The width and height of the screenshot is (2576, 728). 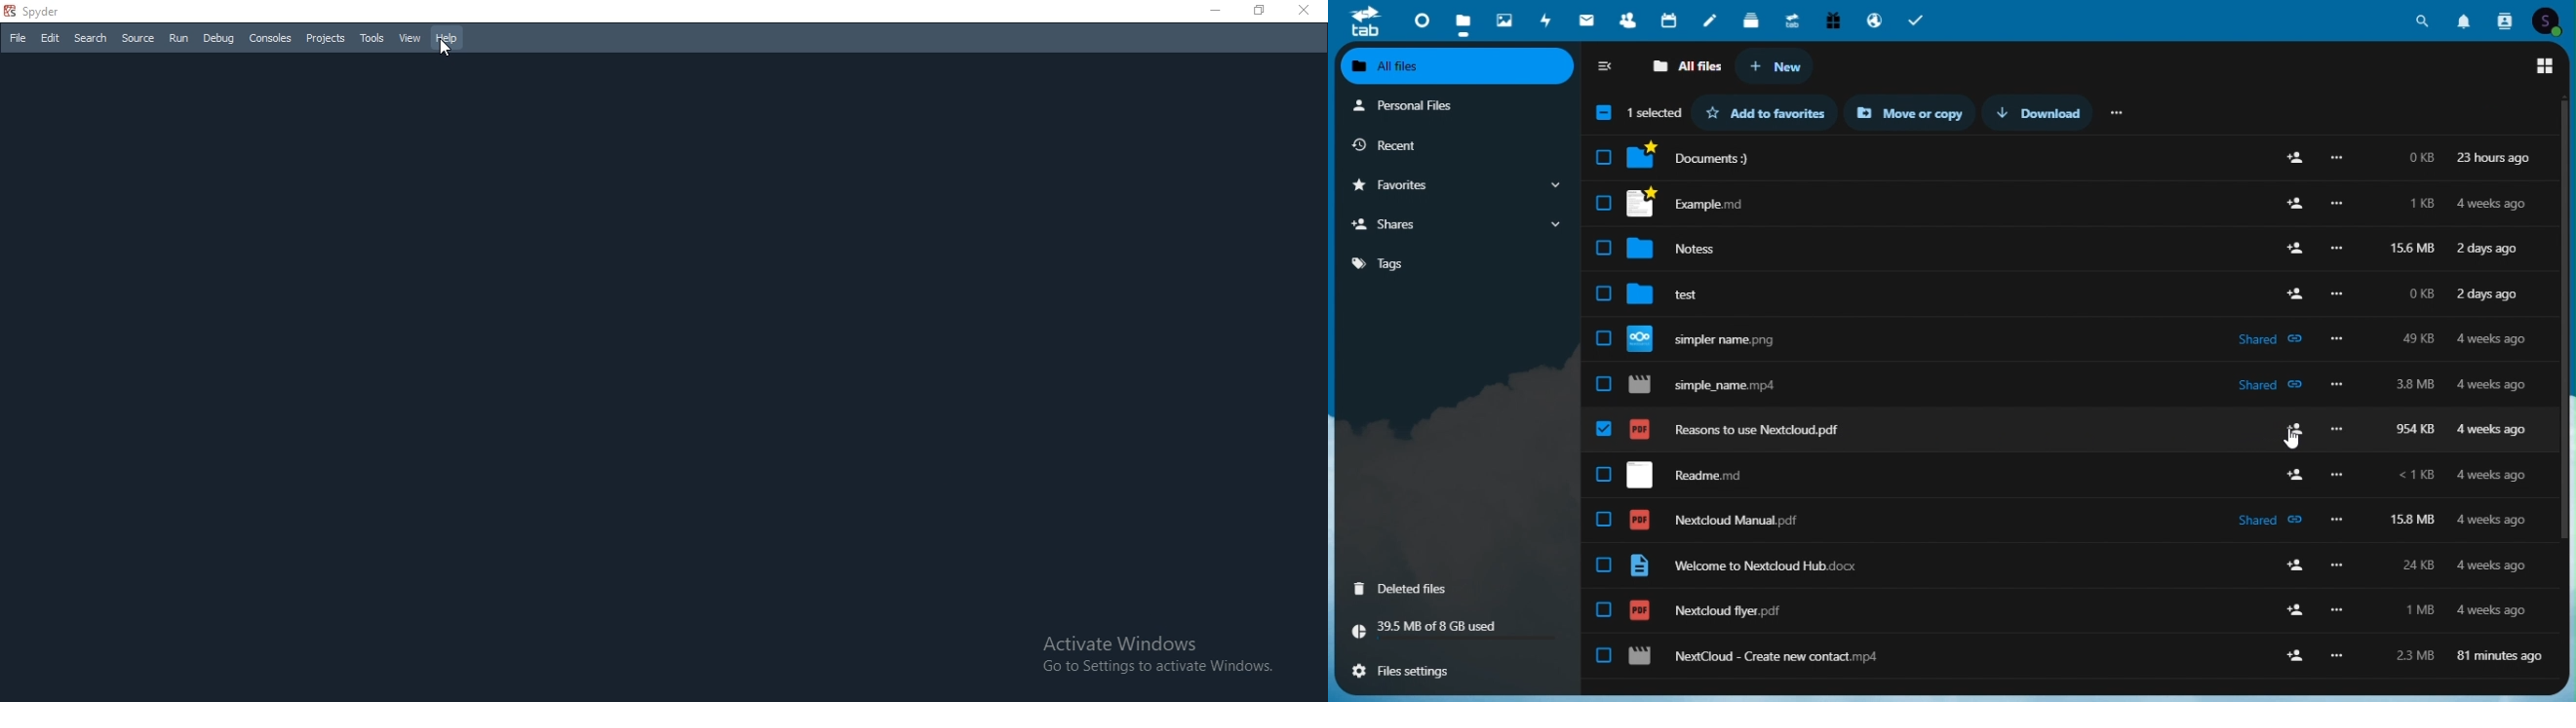 What do you see at coordinates (2599, 16) in the screenshot?
I see `Close` at bounding box center [2599, 16].